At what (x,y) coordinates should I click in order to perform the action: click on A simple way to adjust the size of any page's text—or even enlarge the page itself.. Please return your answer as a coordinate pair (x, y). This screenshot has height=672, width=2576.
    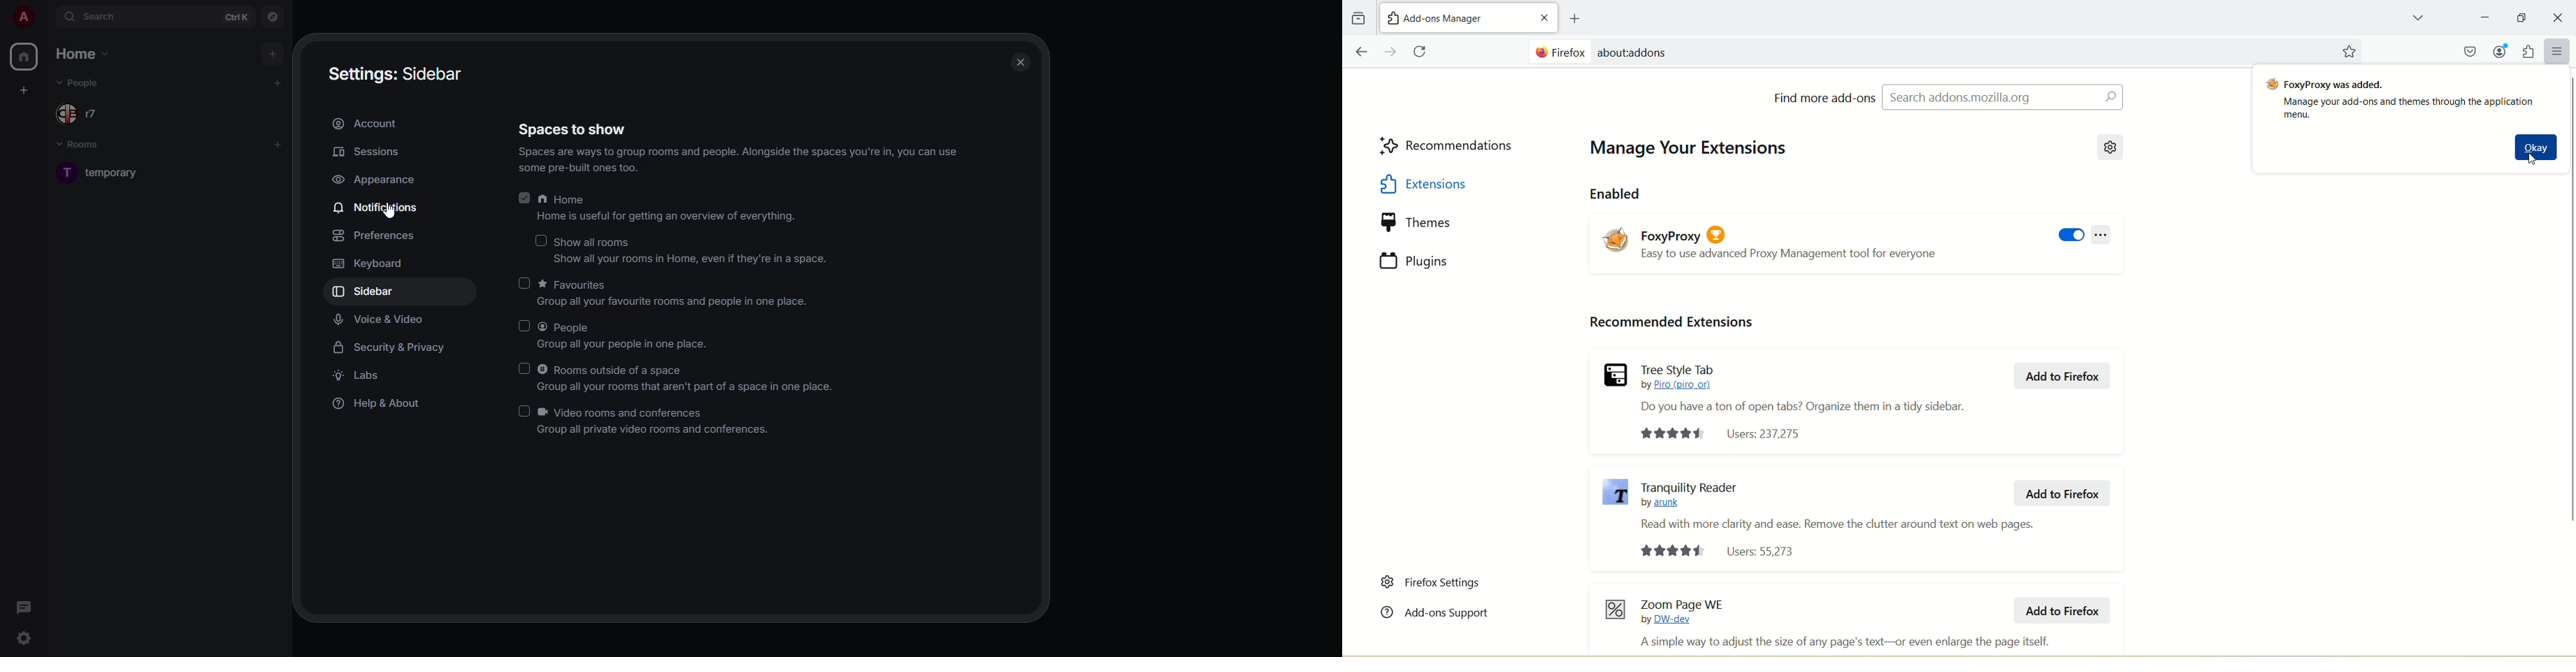
    Looking at the image, I should click on (1844, 642).